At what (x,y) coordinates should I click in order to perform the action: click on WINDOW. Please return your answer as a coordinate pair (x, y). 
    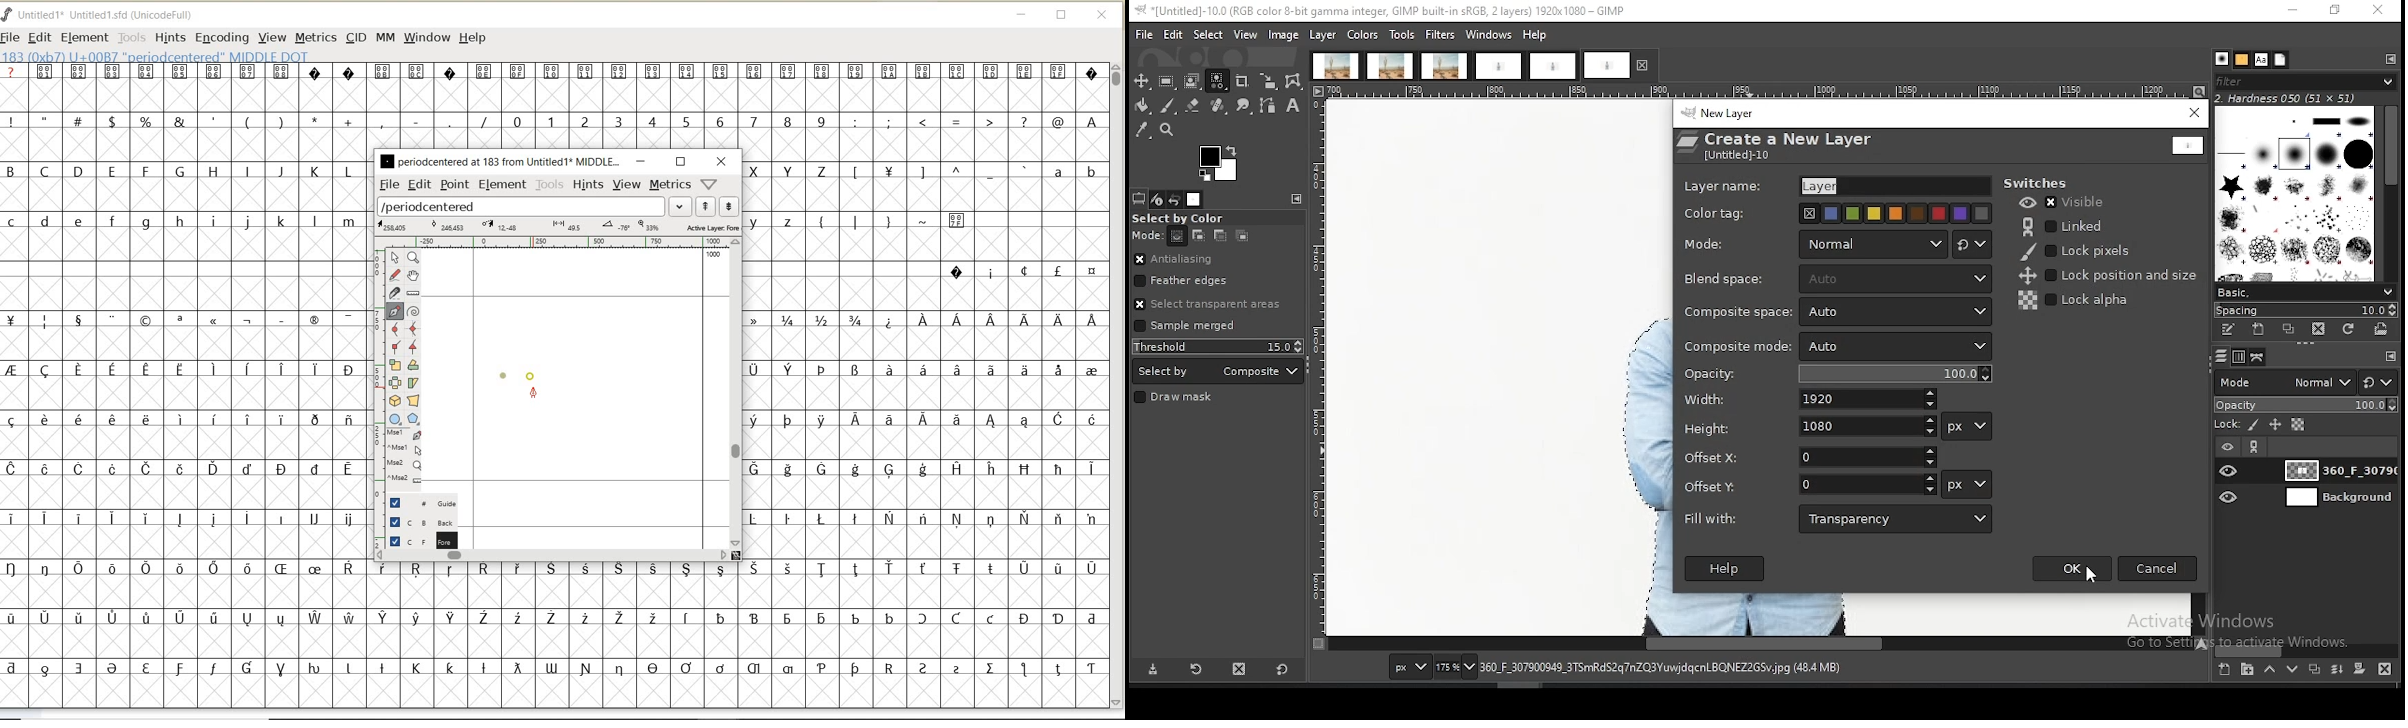
    Looking at the image, I should click on (427, 37).